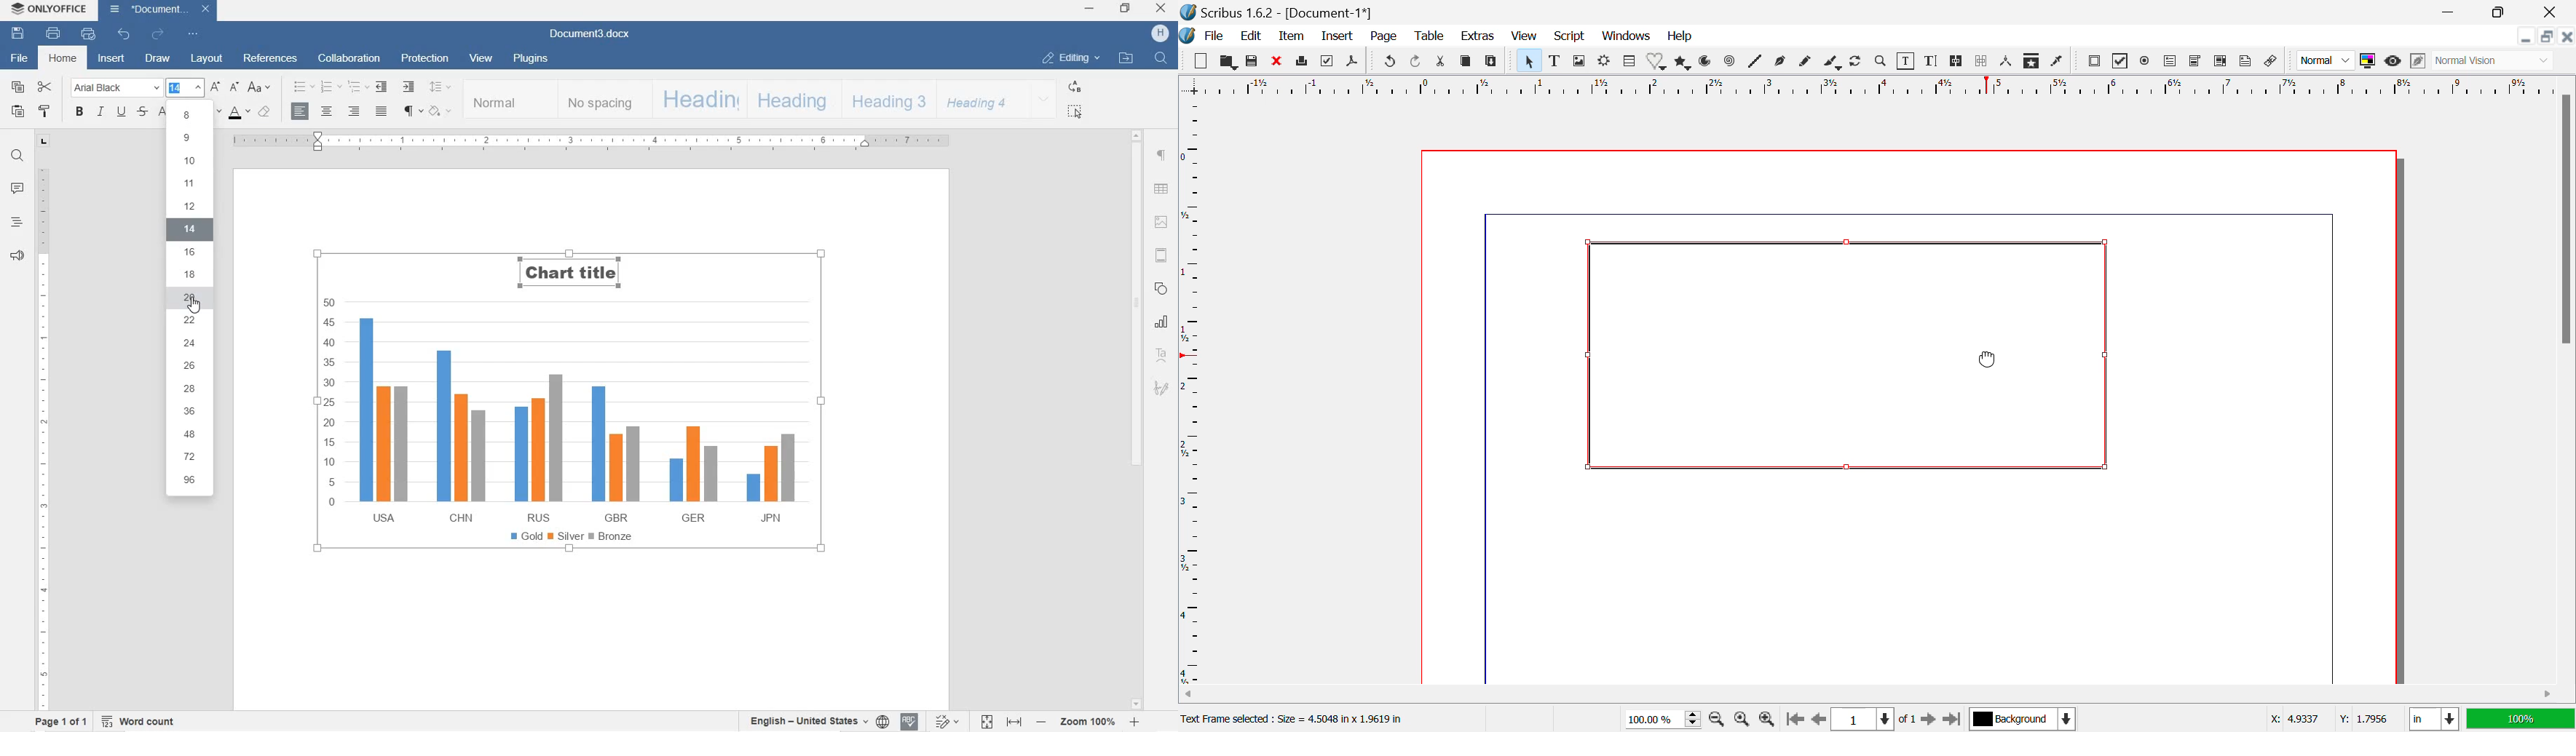 This screenshot has height=756, width=2576. I want to click on INCREASE INDENT, so click(410, 88).